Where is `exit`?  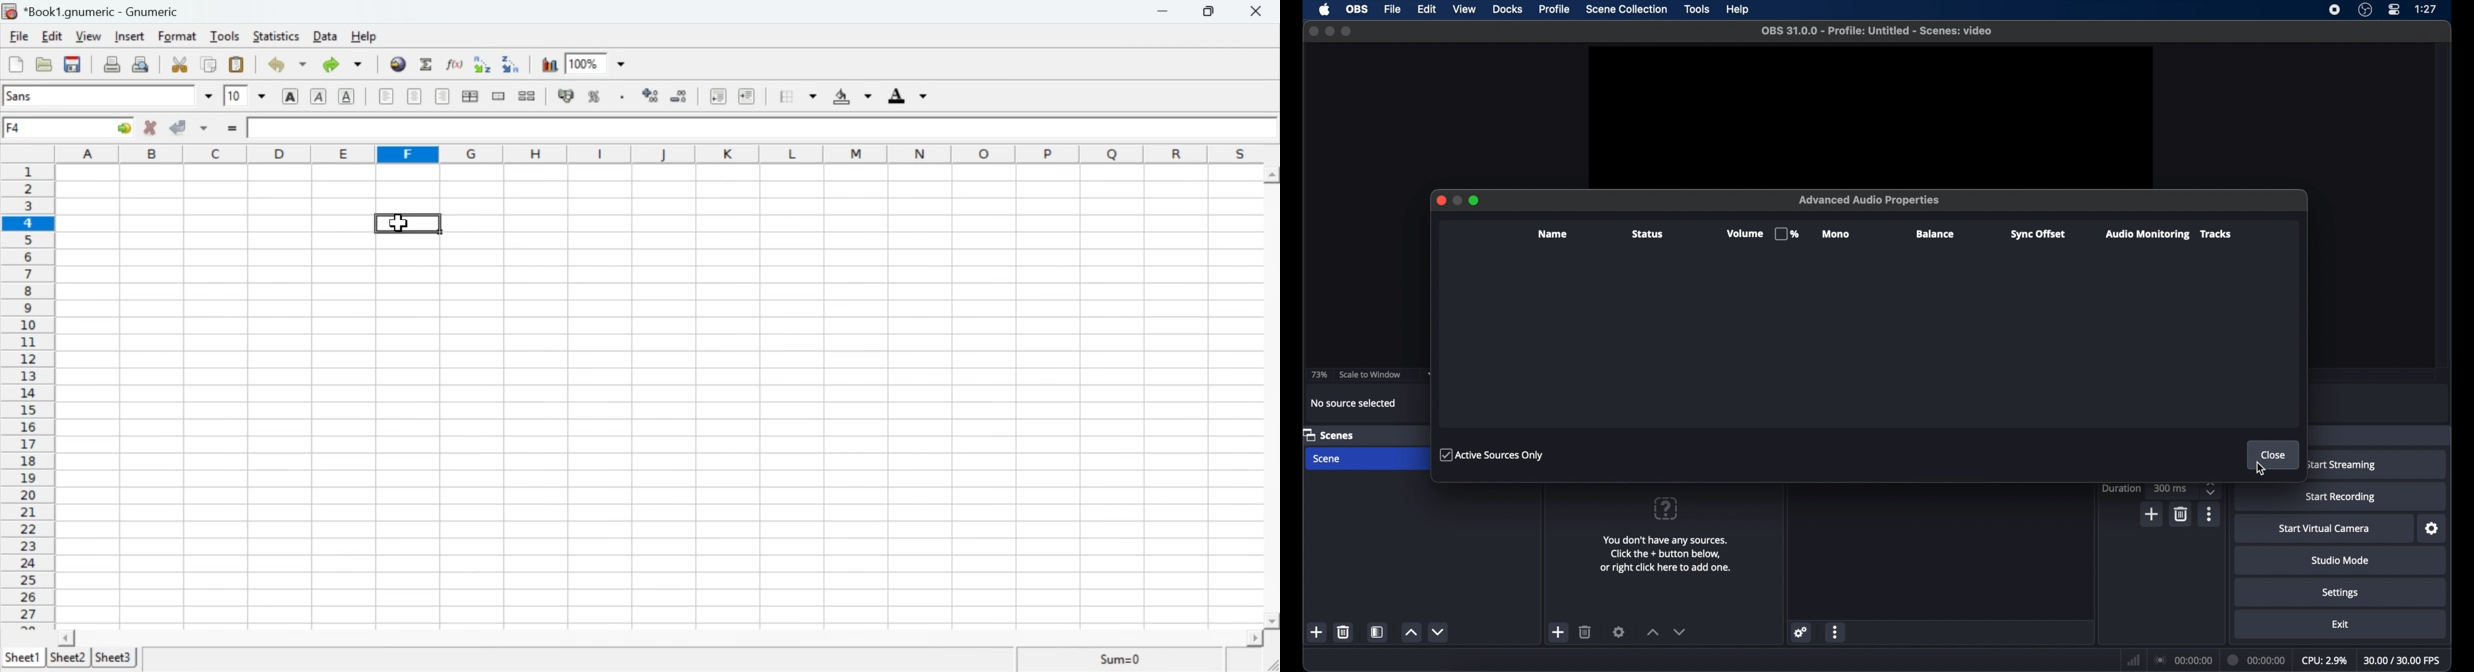
exit is located at coordinates (2340, 624).